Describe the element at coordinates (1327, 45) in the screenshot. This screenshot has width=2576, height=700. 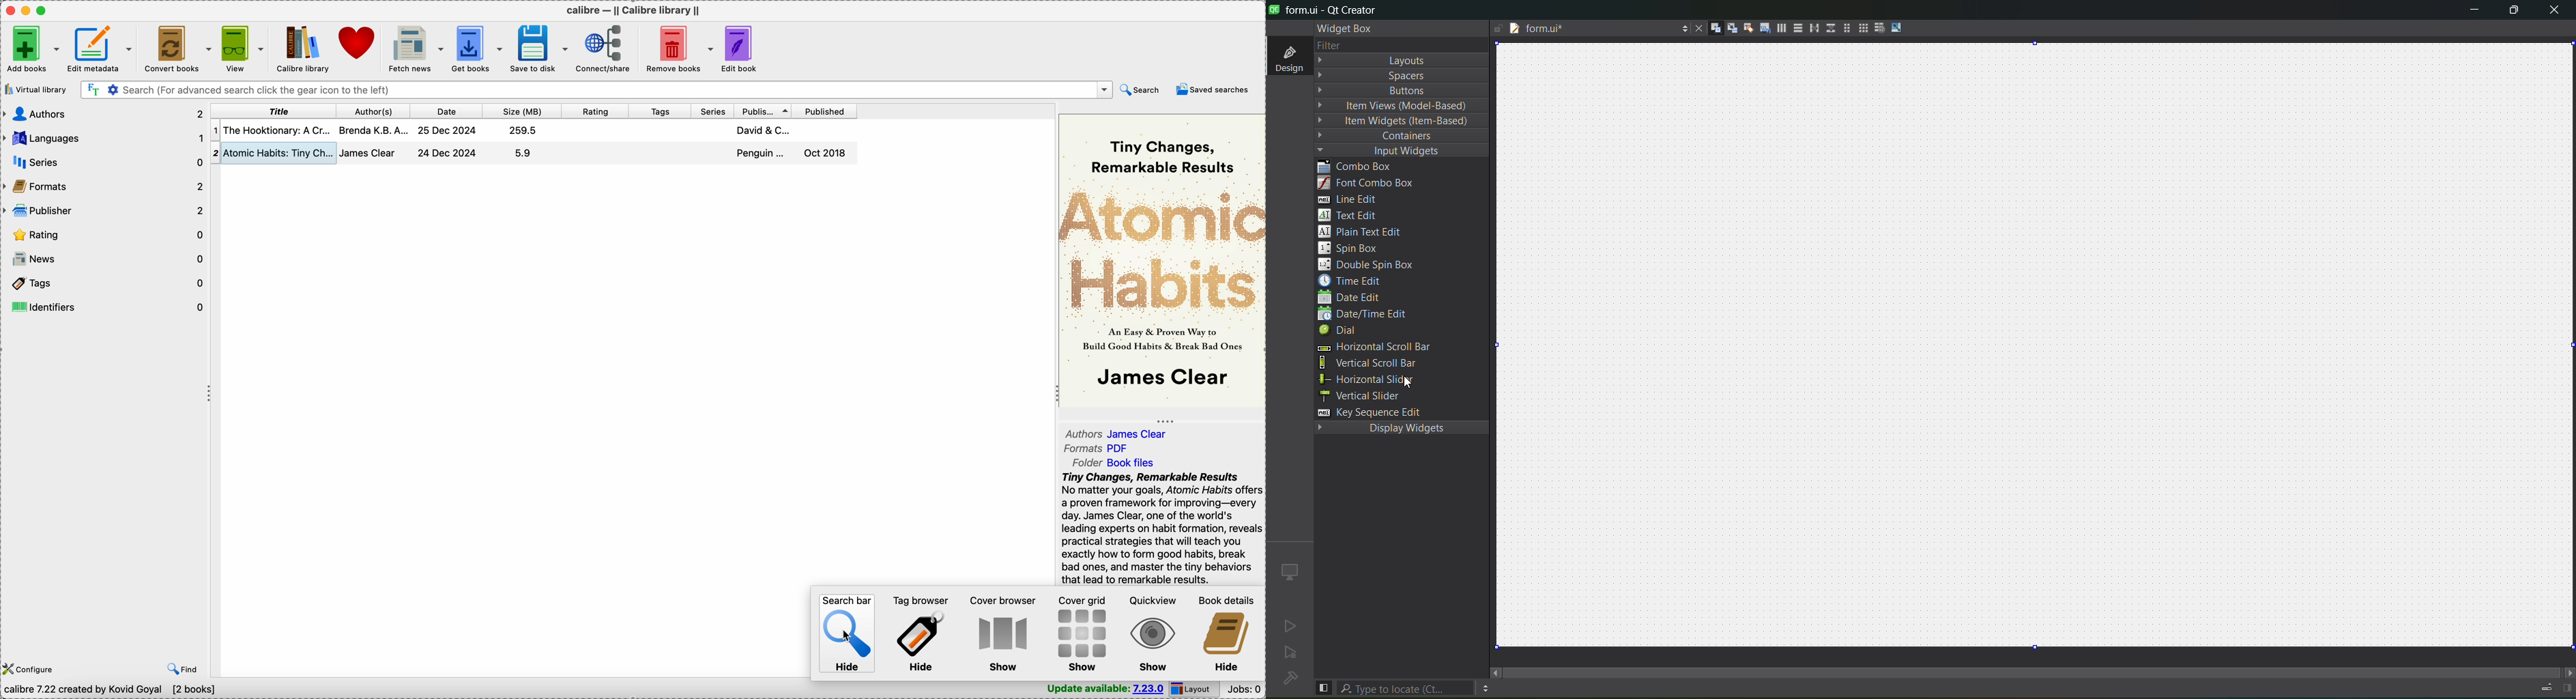
I see `filter` at that location.